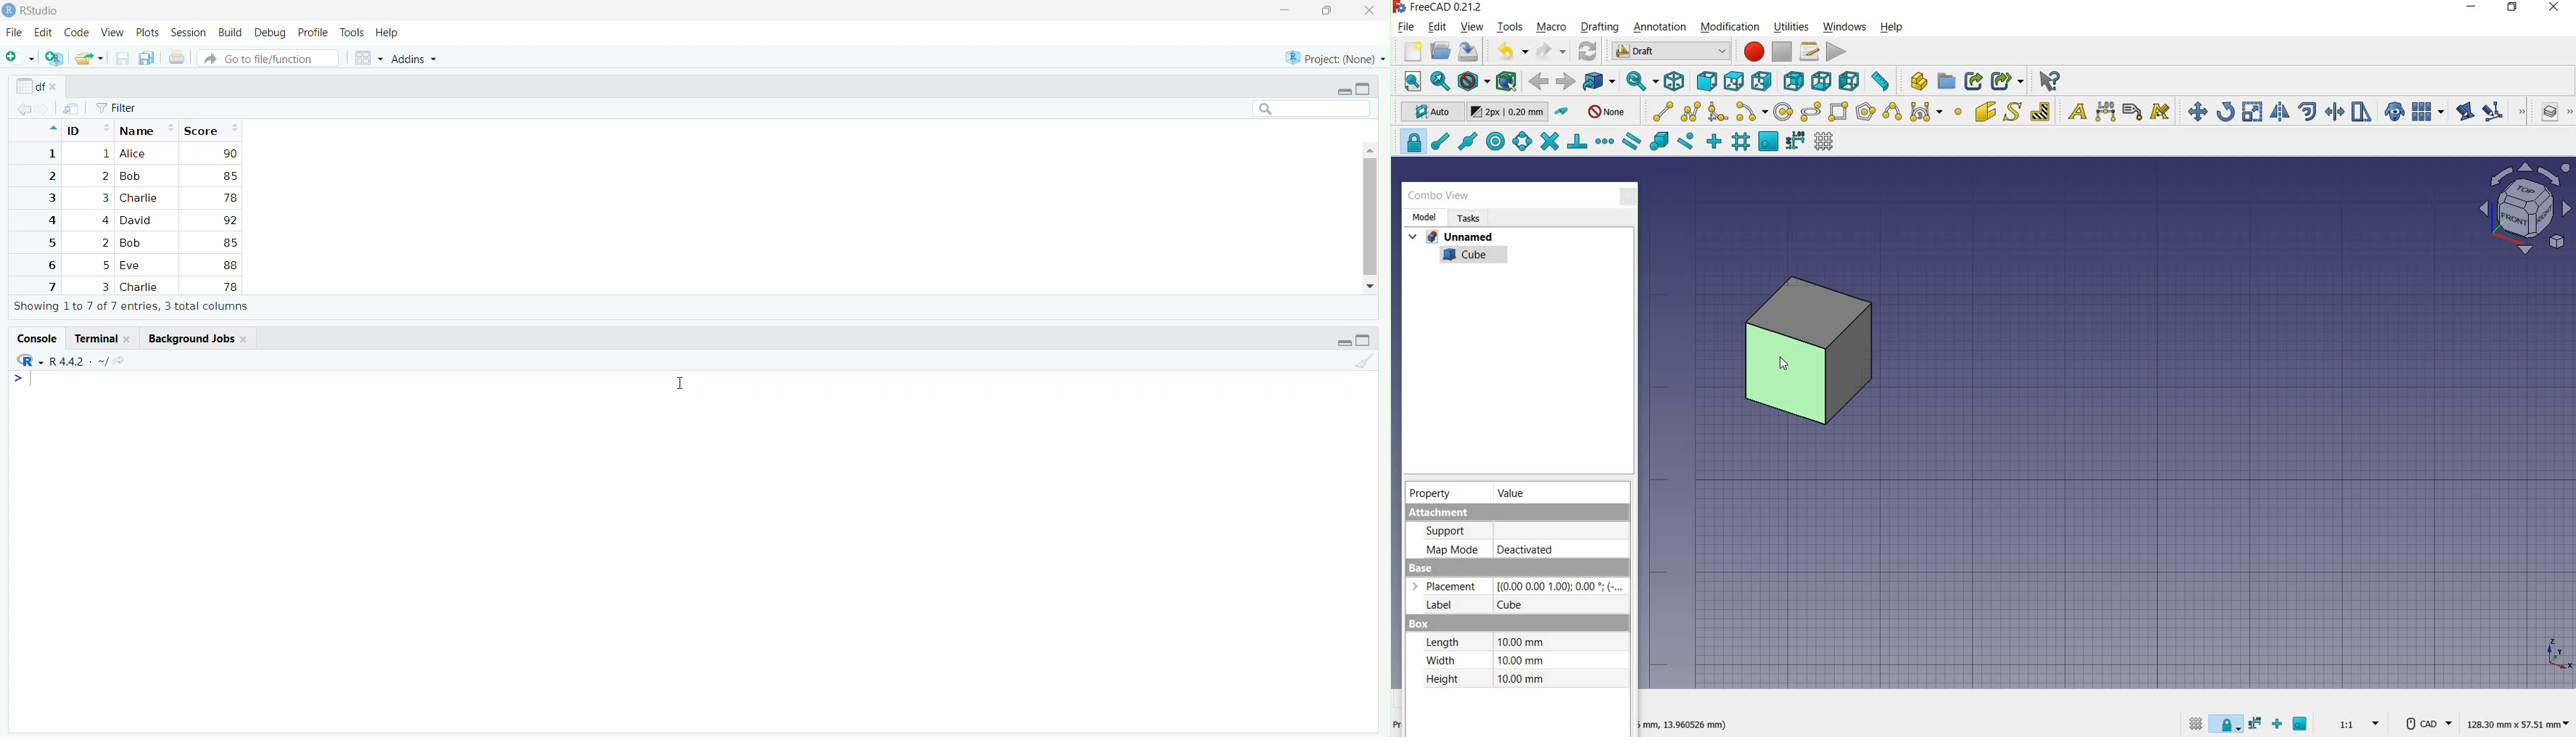 This screenshot has height=756, width=2576. Describe the element at coordinates (103, 198) in the screenshot. I see `3` at that location.